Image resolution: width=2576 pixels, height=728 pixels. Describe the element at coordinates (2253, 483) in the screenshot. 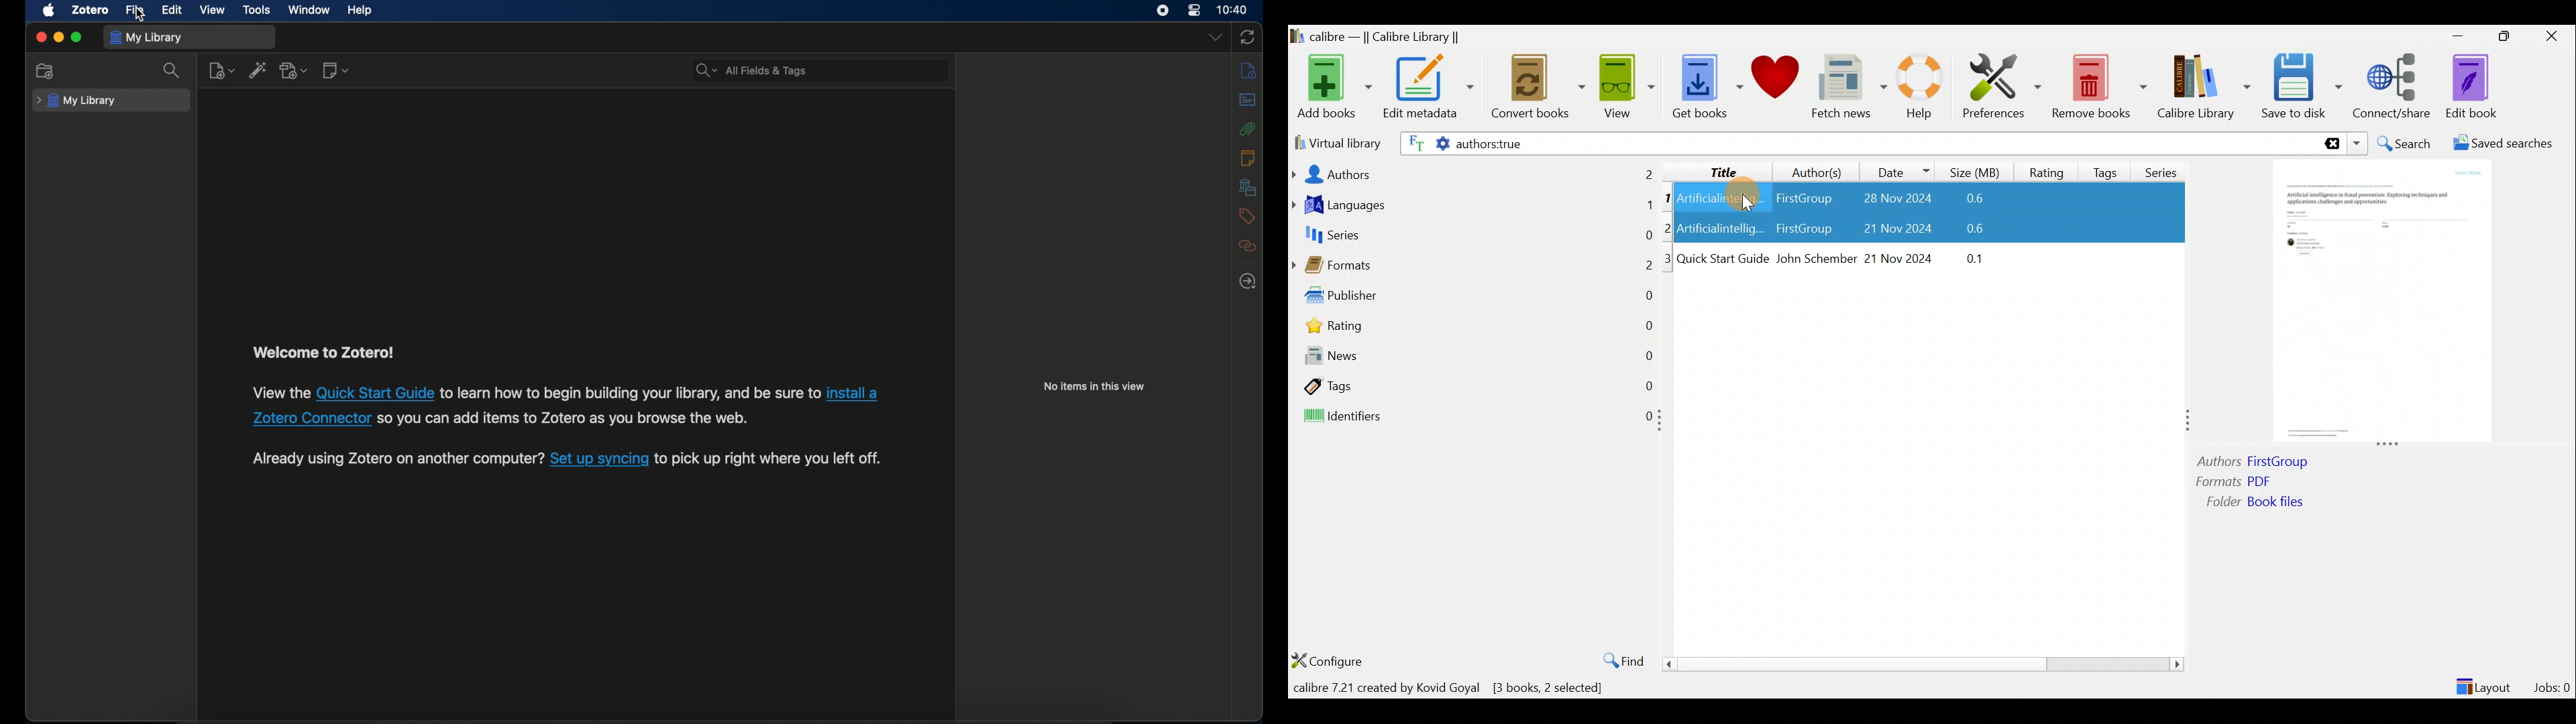

I see `Formats: PDF` at that location.